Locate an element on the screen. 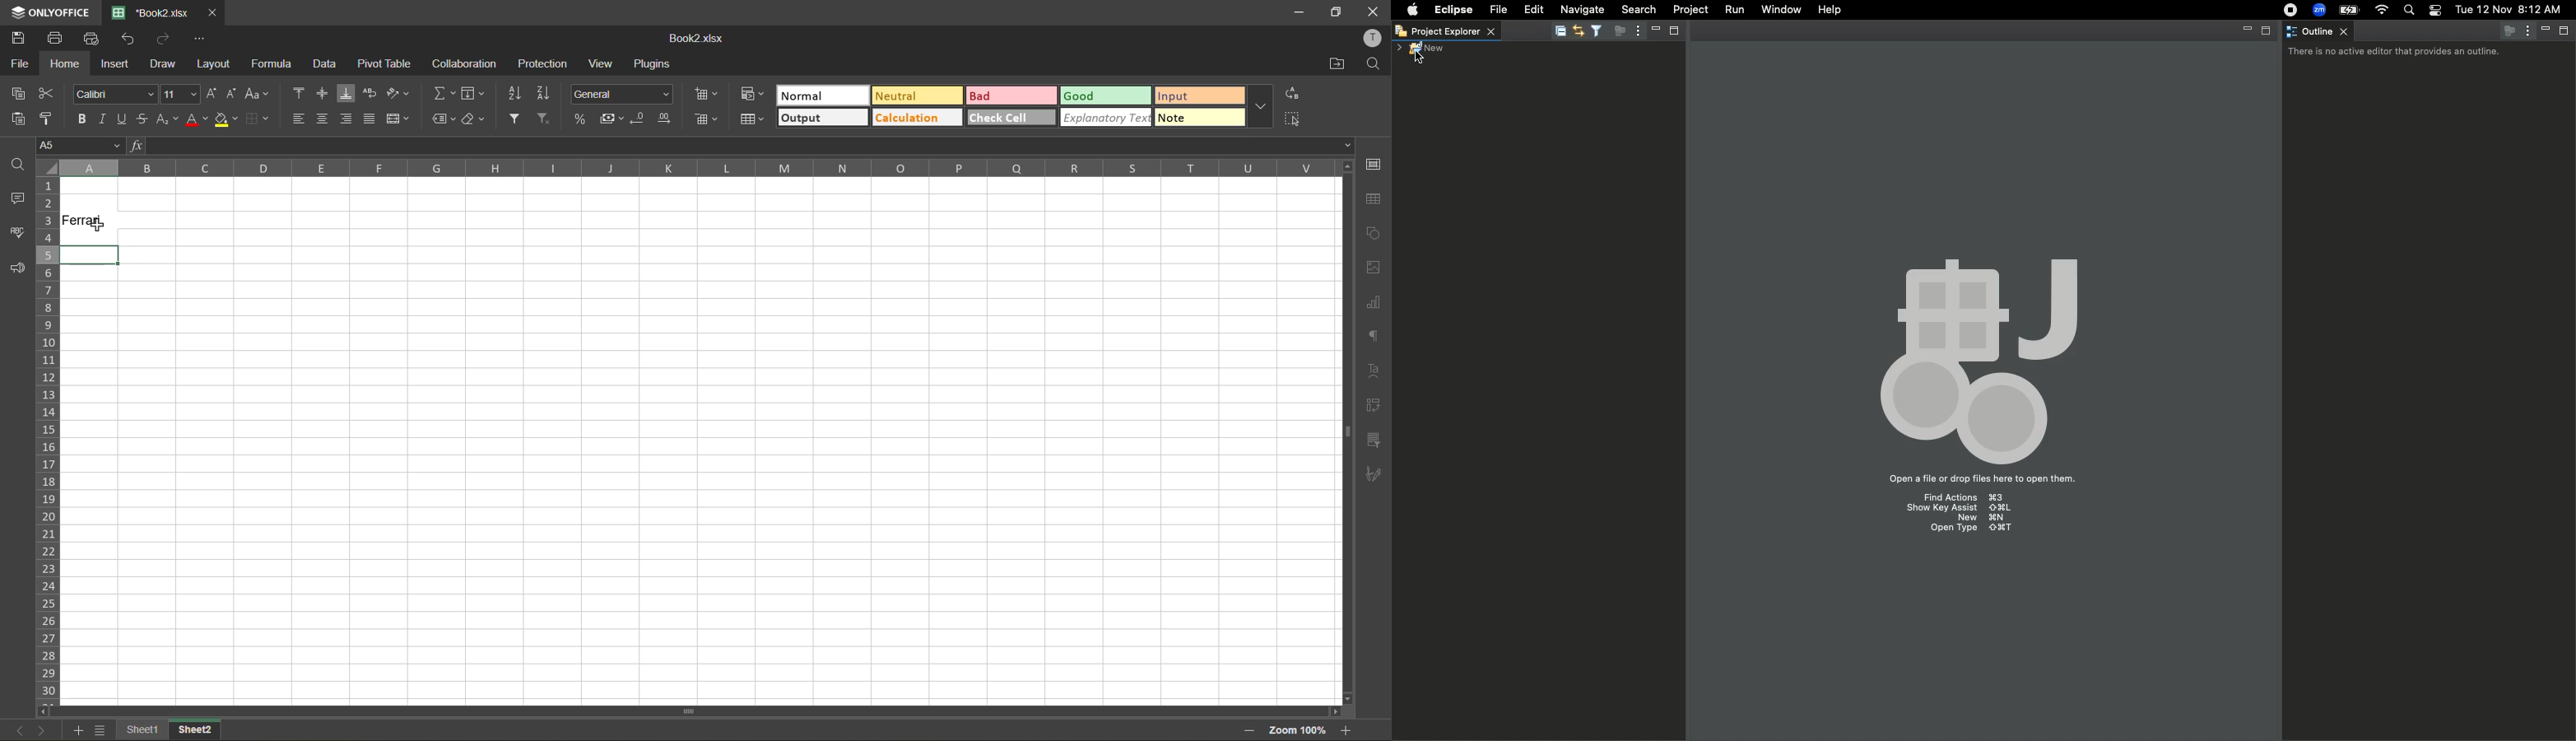 The height and width of the screenshot is (756, 2576). replace is located at coordinates (1294, 93).